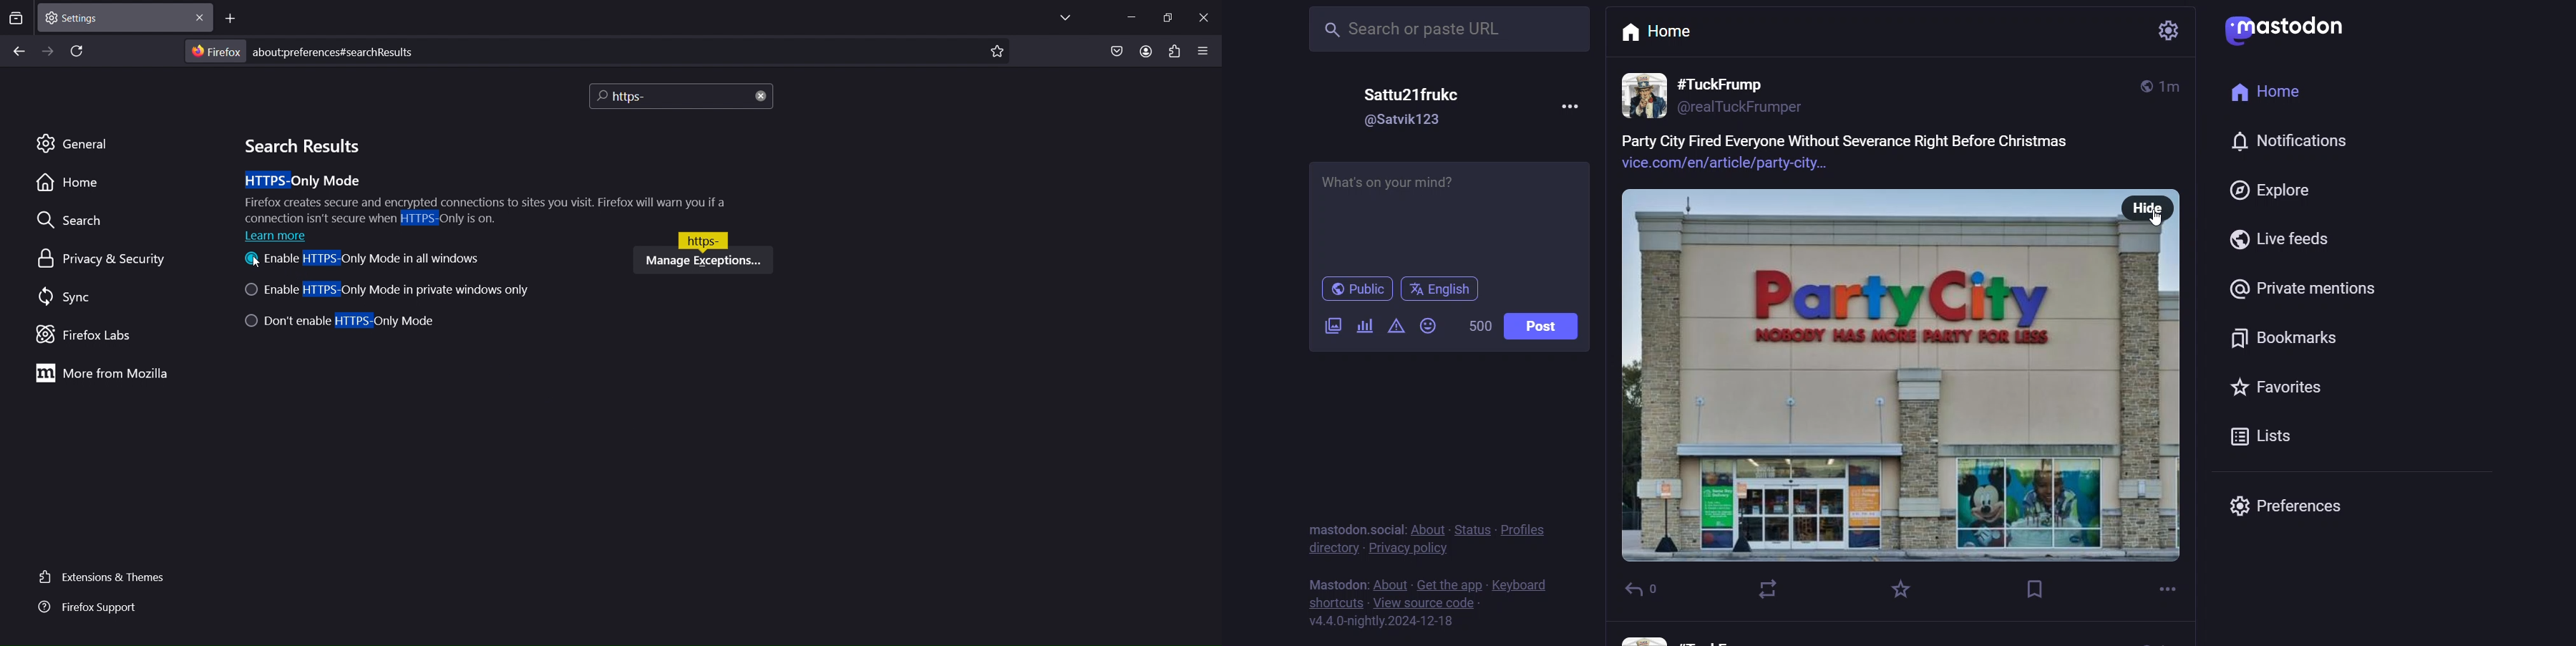 The height and width of the screenshot is (672, 2576). What do you see at coordinates (2164, 32) in the screenshot?
I see `Setting` at bounding box center [2164, 32].